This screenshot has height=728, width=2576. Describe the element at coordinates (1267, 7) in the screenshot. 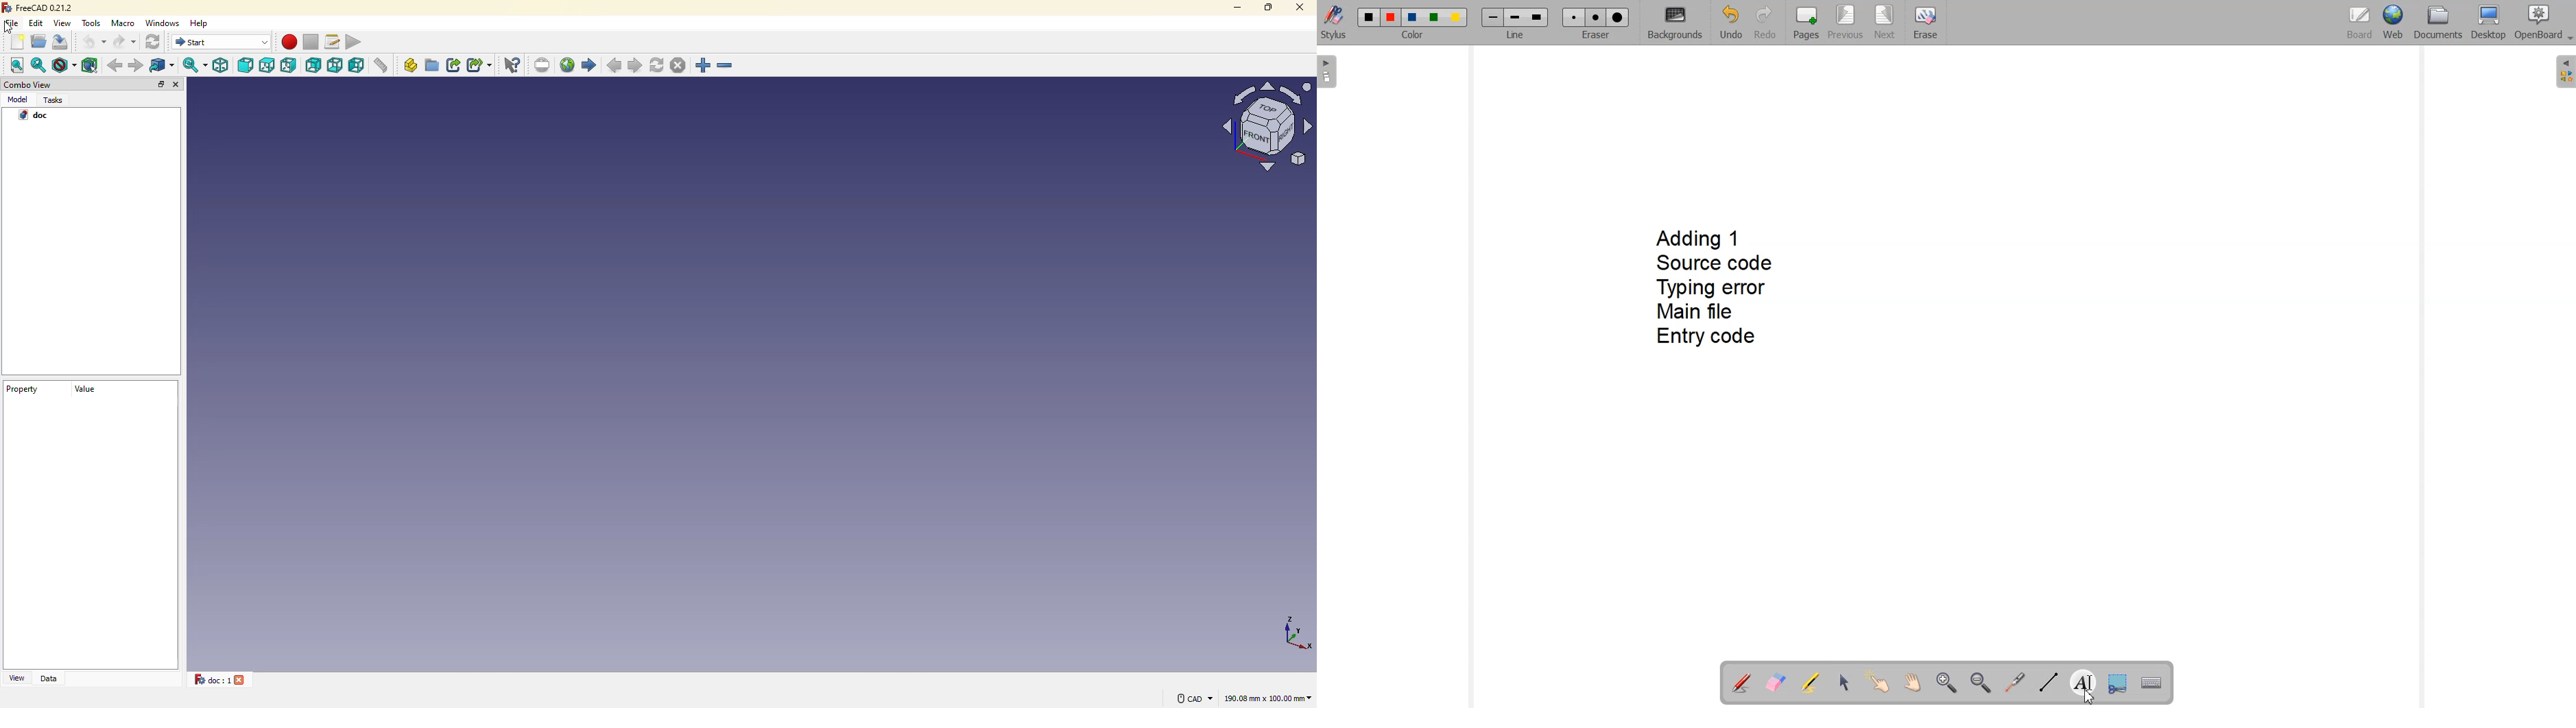

I see `maximize` at that location.